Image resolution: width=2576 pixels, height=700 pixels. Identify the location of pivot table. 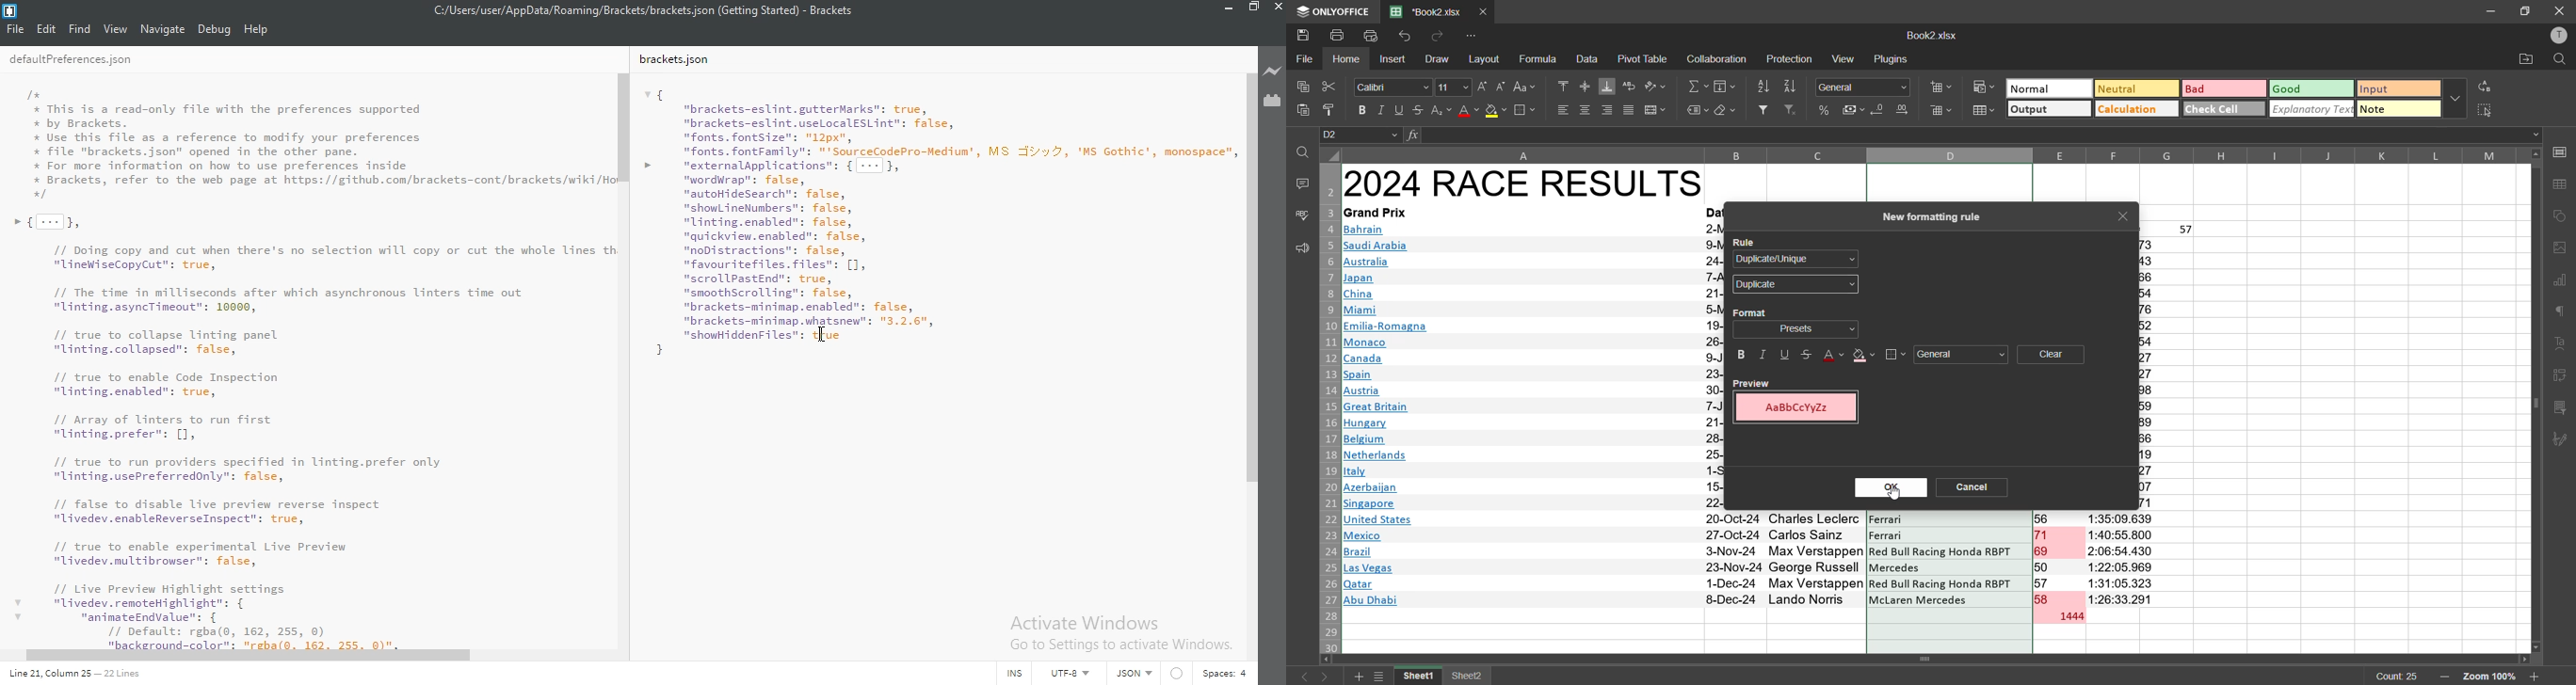
(1644, 58).